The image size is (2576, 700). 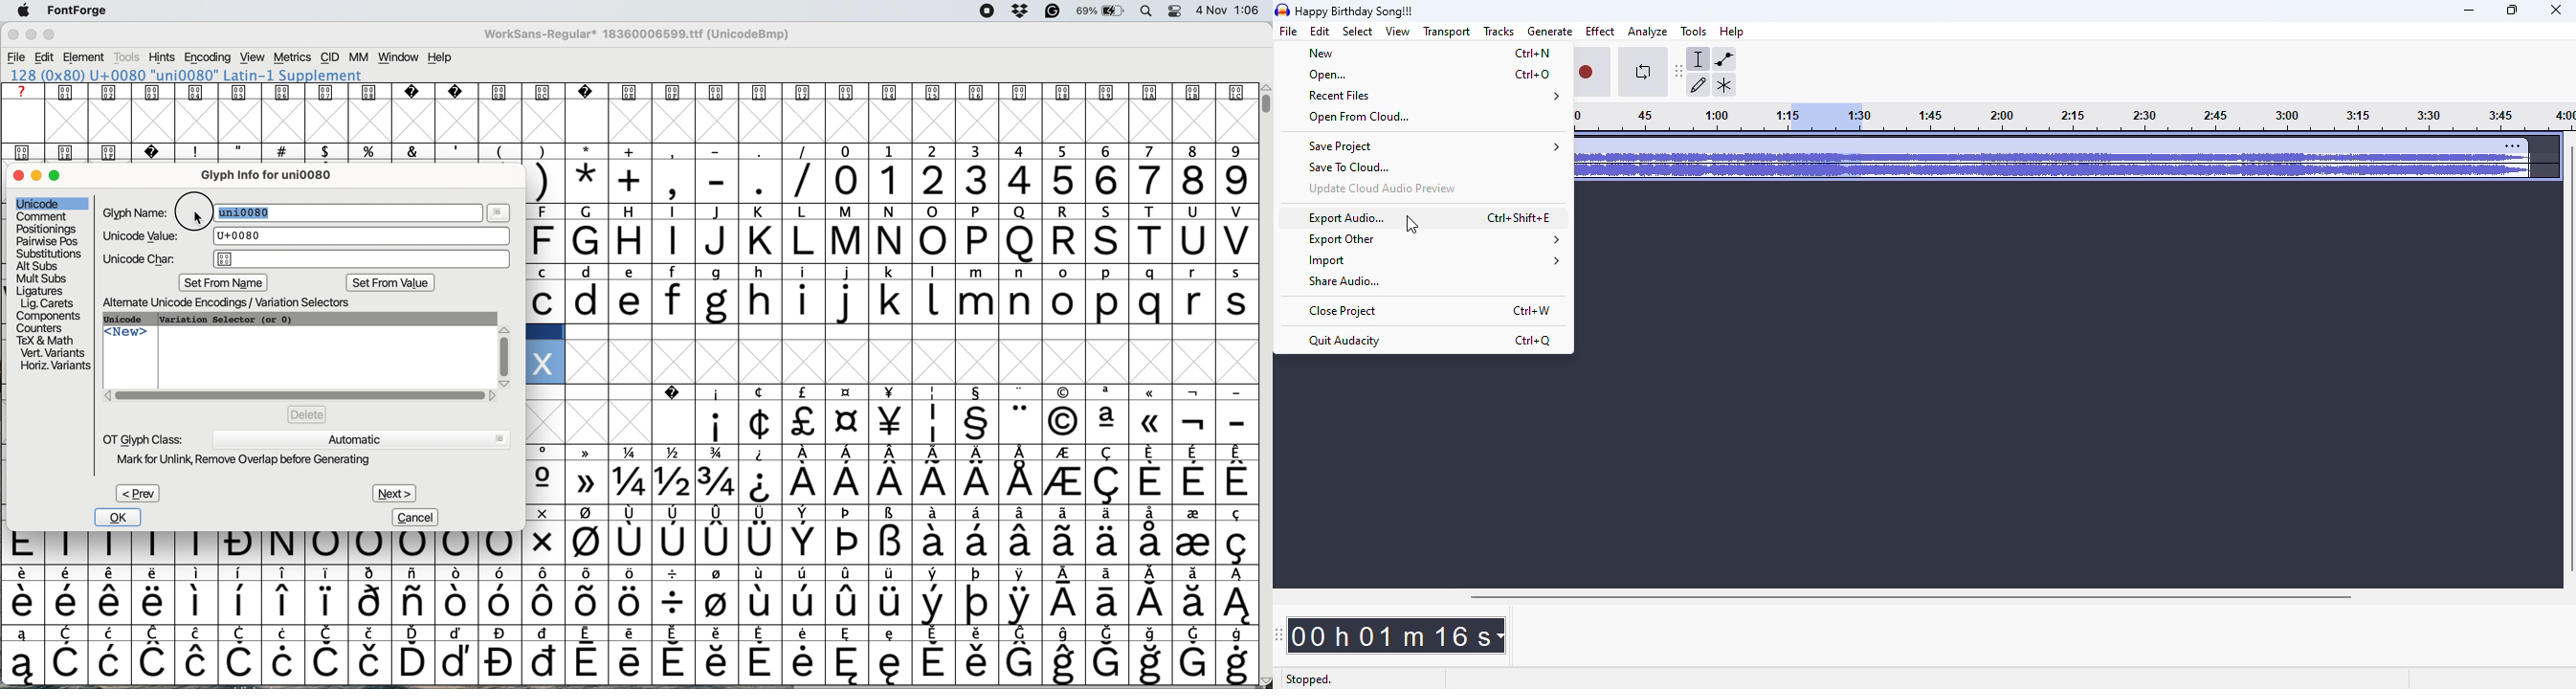 I want to click on special characters, so click(x=625, y=549).